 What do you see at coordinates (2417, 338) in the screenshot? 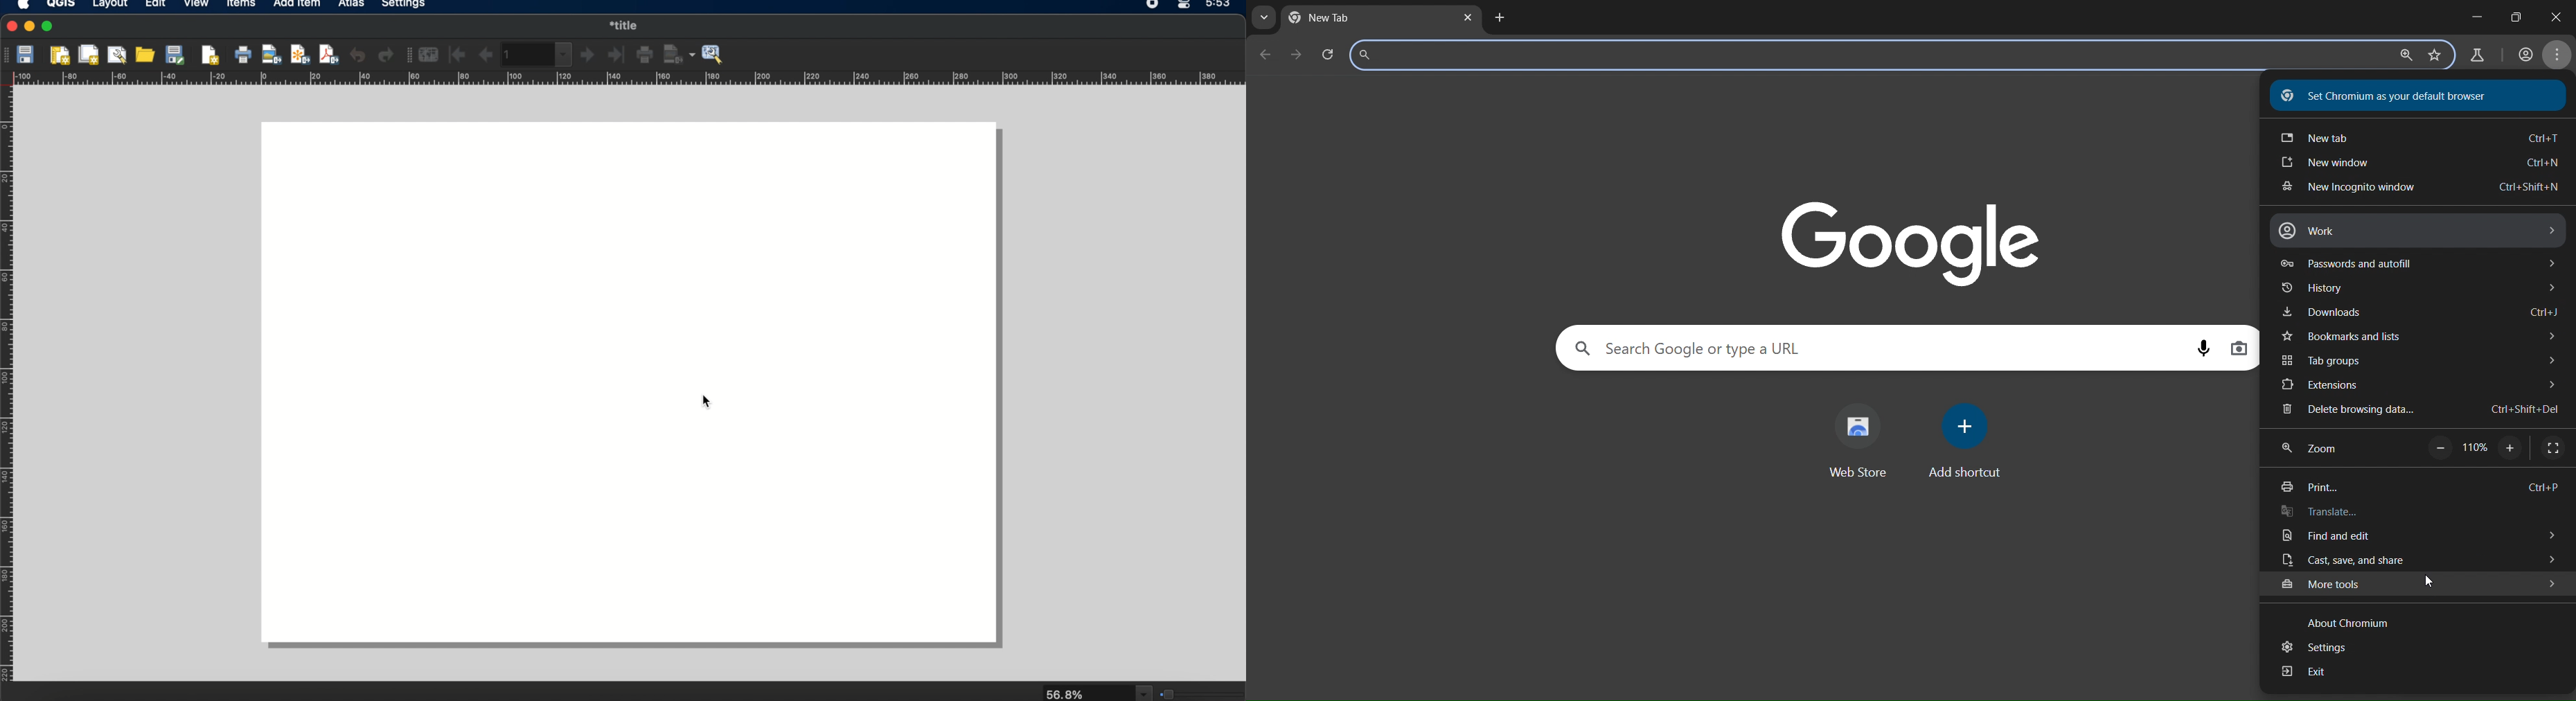
I see `bookmarks and lists` at bounding box center [2417, 338].